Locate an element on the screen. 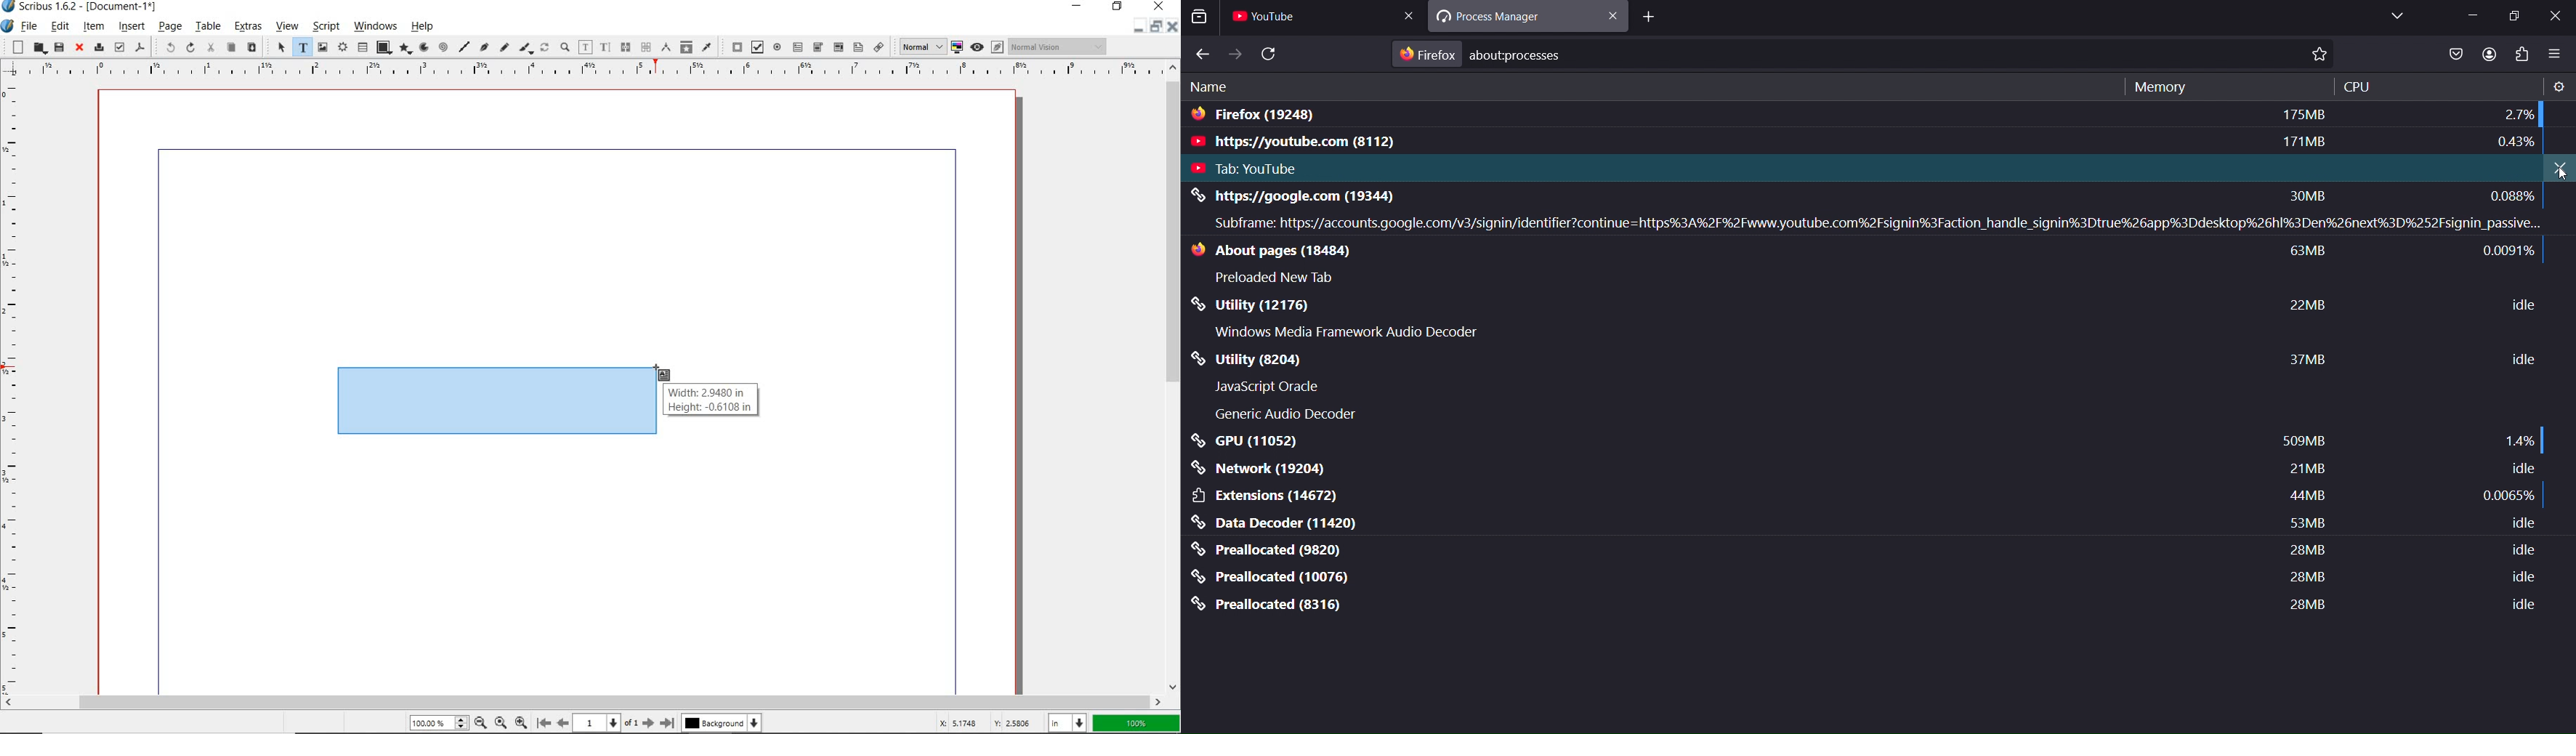 The height and width of the screenshot is (756, 2576). utility(8204) is located at coordinates (1279, 358).